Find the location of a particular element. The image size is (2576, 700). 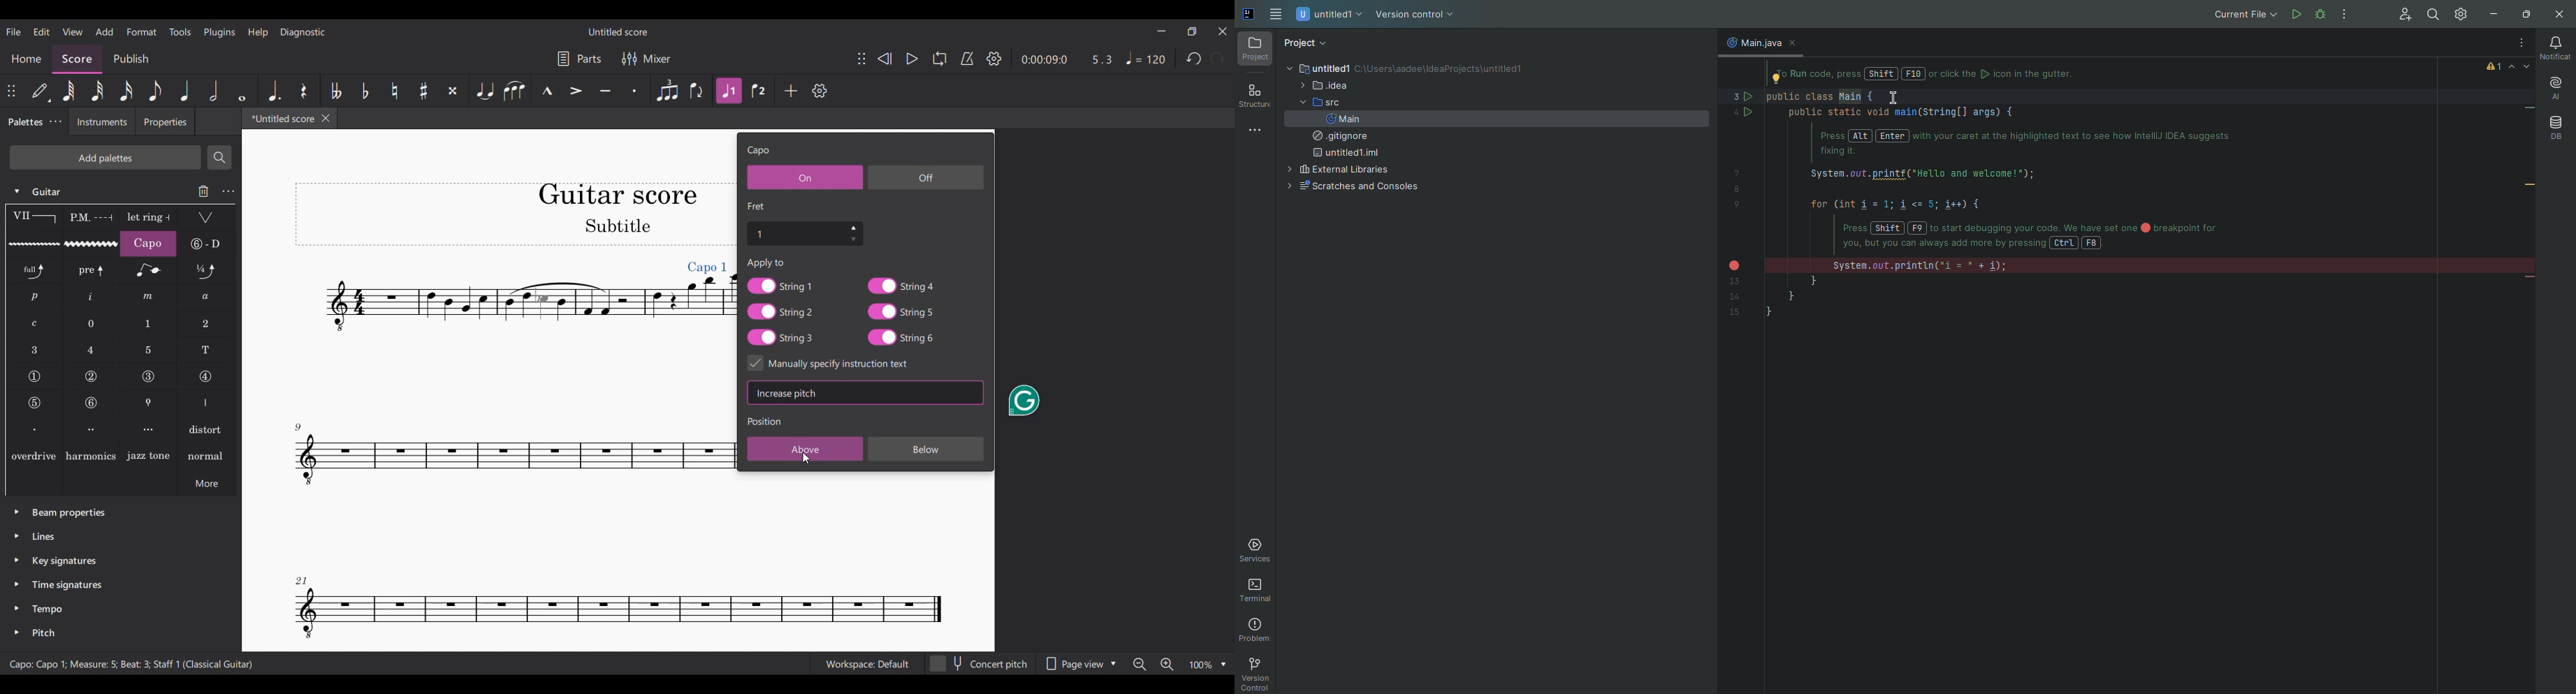

Tenuto is located at coordinates (605, 91).